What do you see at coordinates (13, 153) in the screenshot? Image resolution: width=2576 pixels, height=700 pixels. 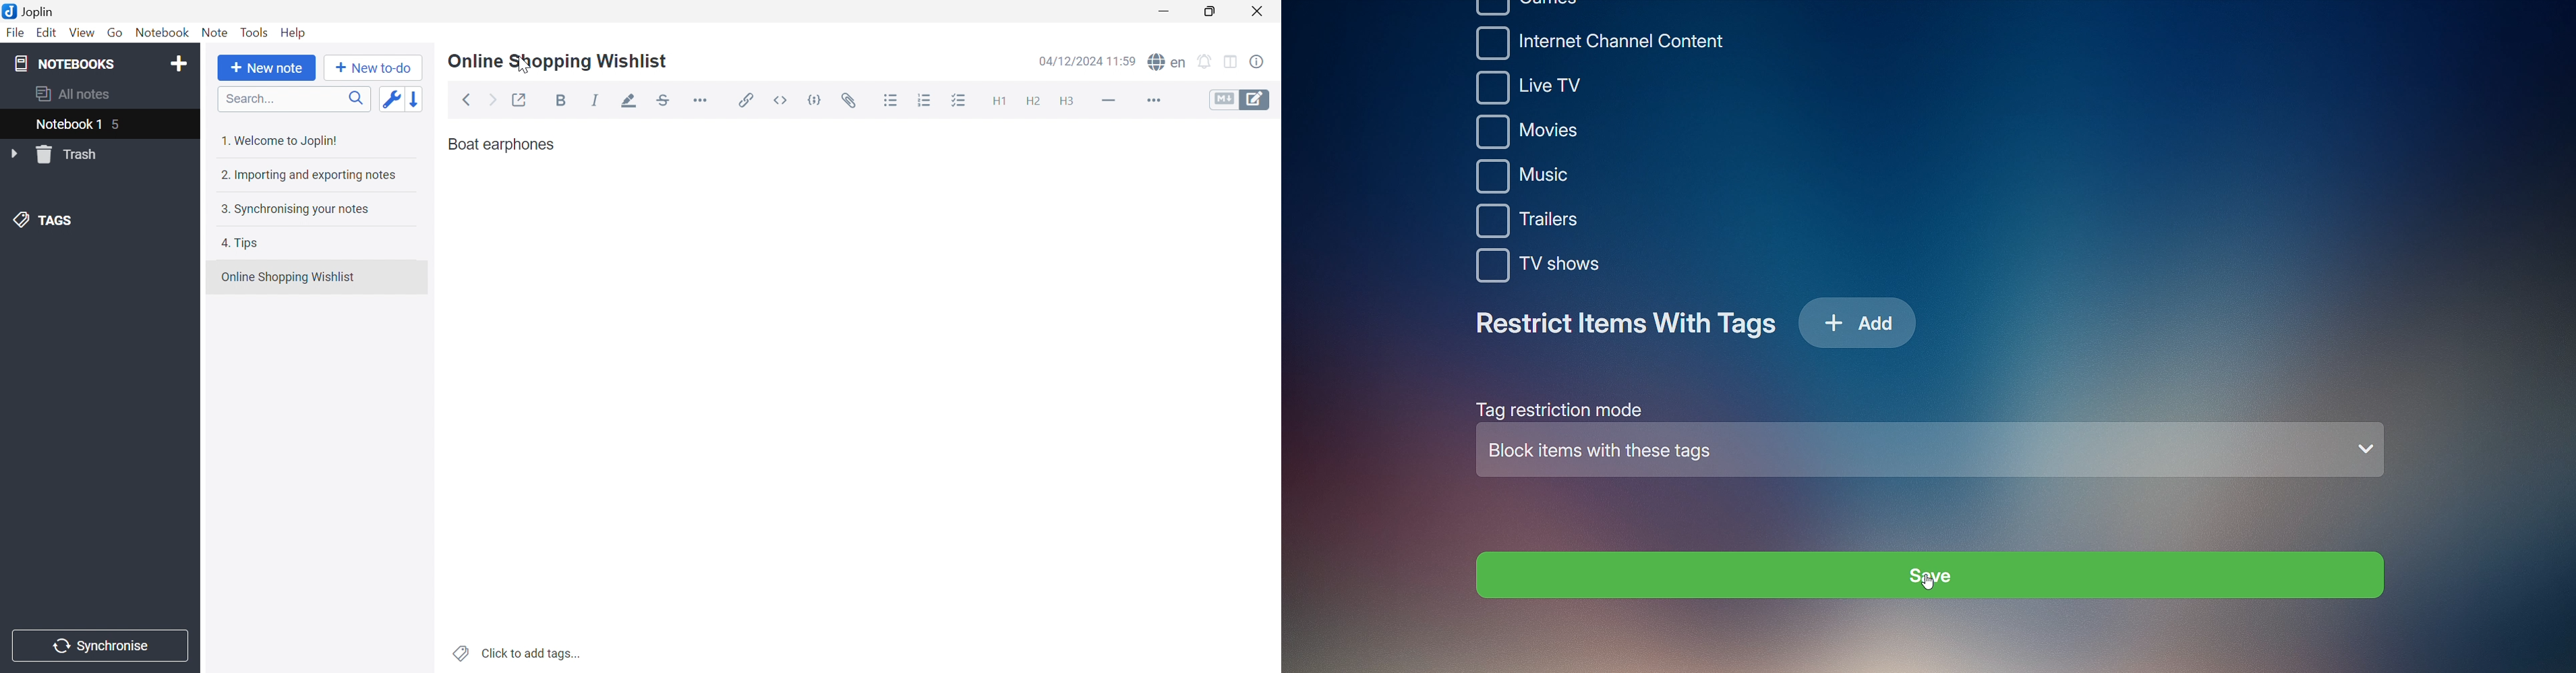 I see `Drop Down` at bounding box center [13, 153].